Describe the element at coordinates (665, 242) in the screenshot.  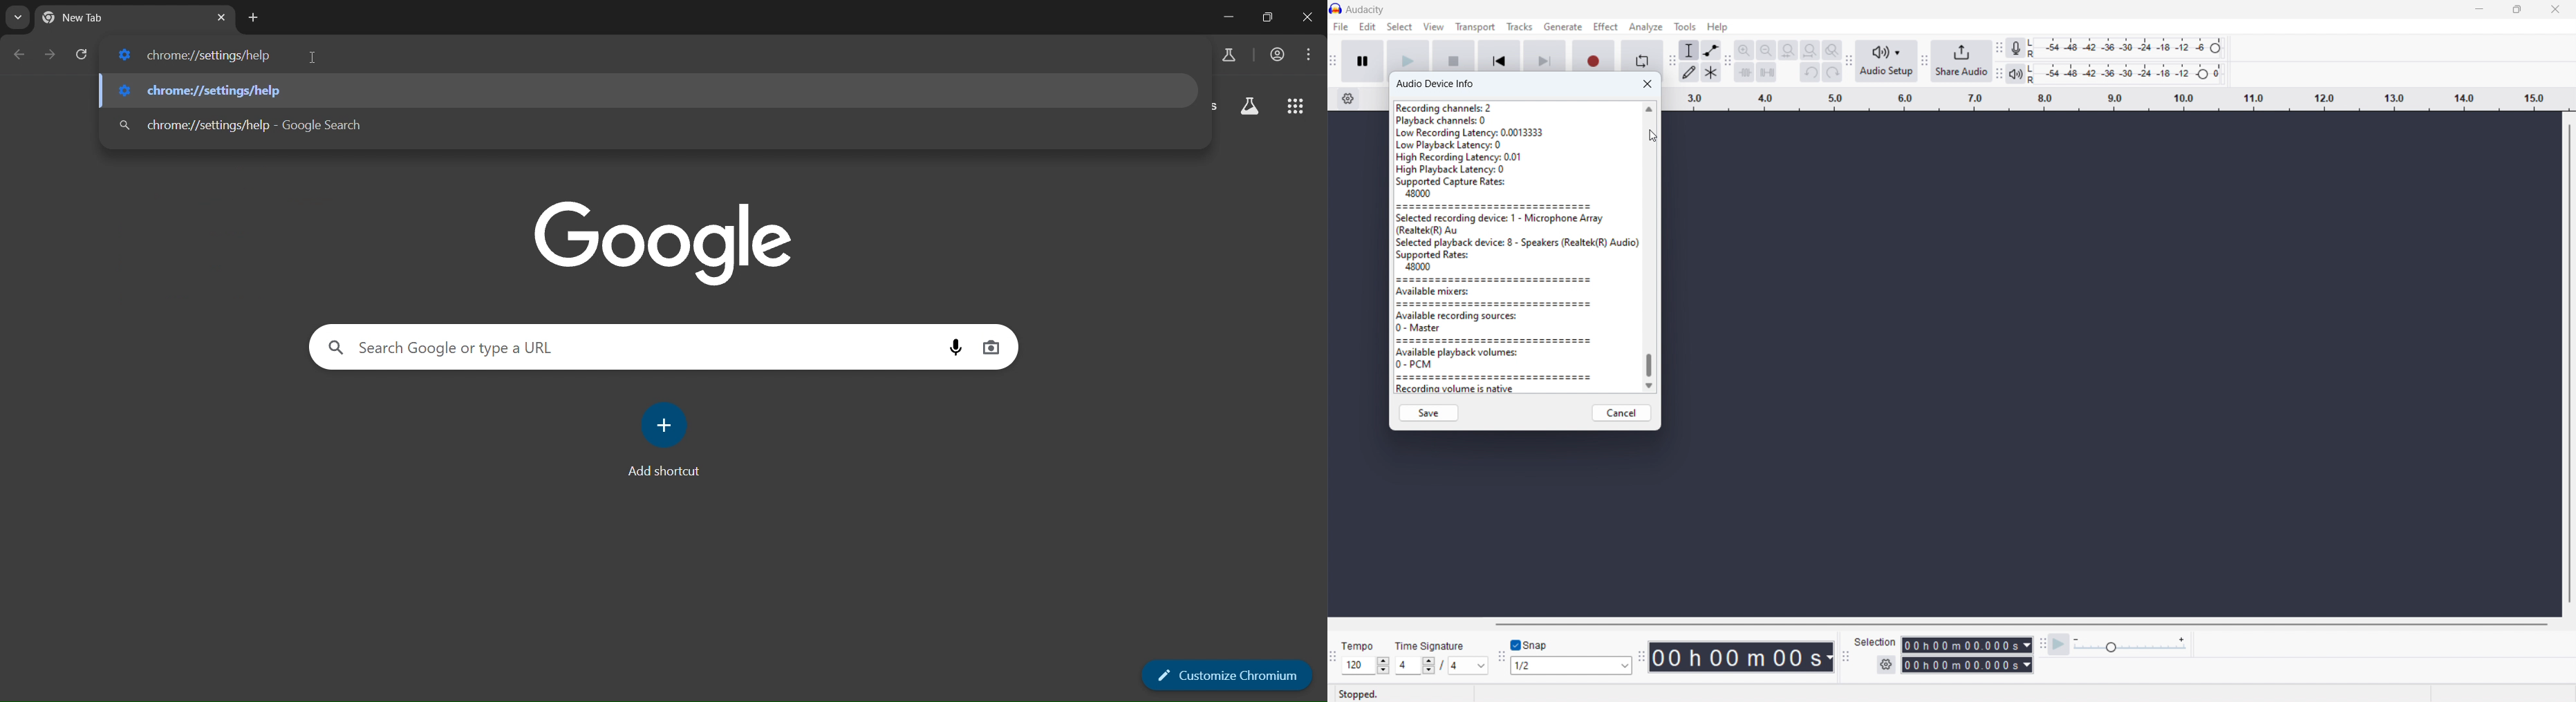
I see `google` at that location.